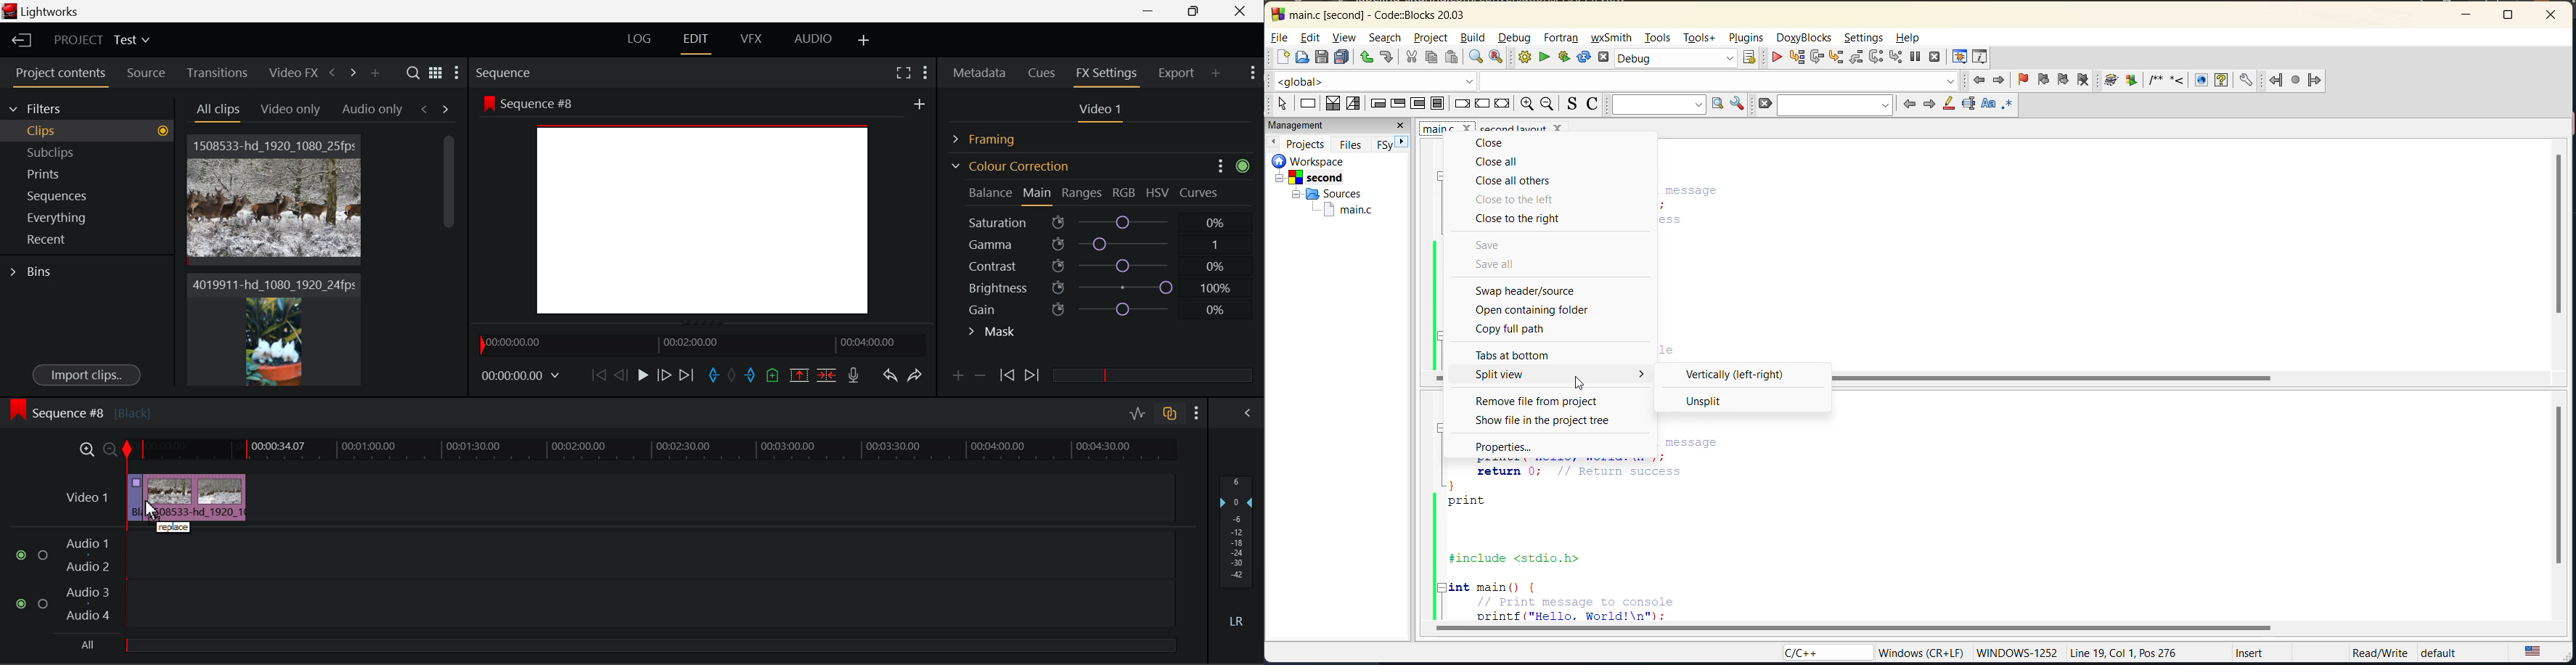 The image size is (2576, 672). Describe the element at coordinates (1246, 165) in the screenshot. I see `icon` at that location.